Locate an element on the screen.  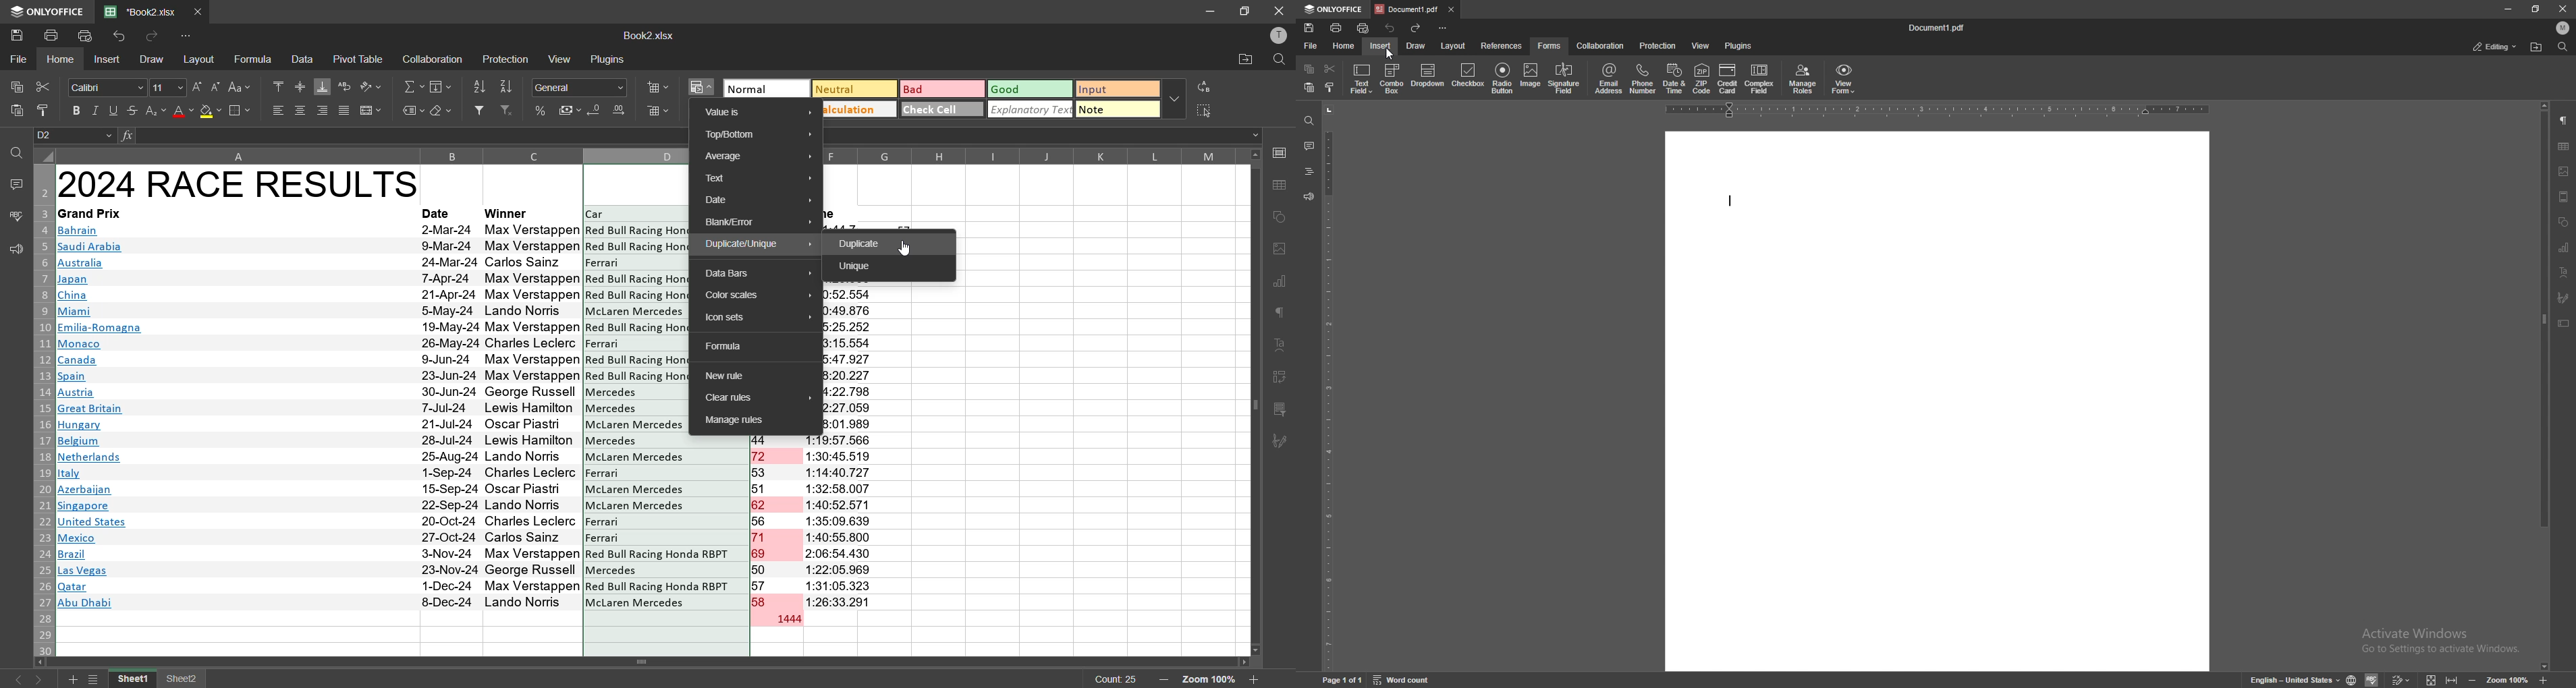
signature field is located at coordinates (1565, 79).